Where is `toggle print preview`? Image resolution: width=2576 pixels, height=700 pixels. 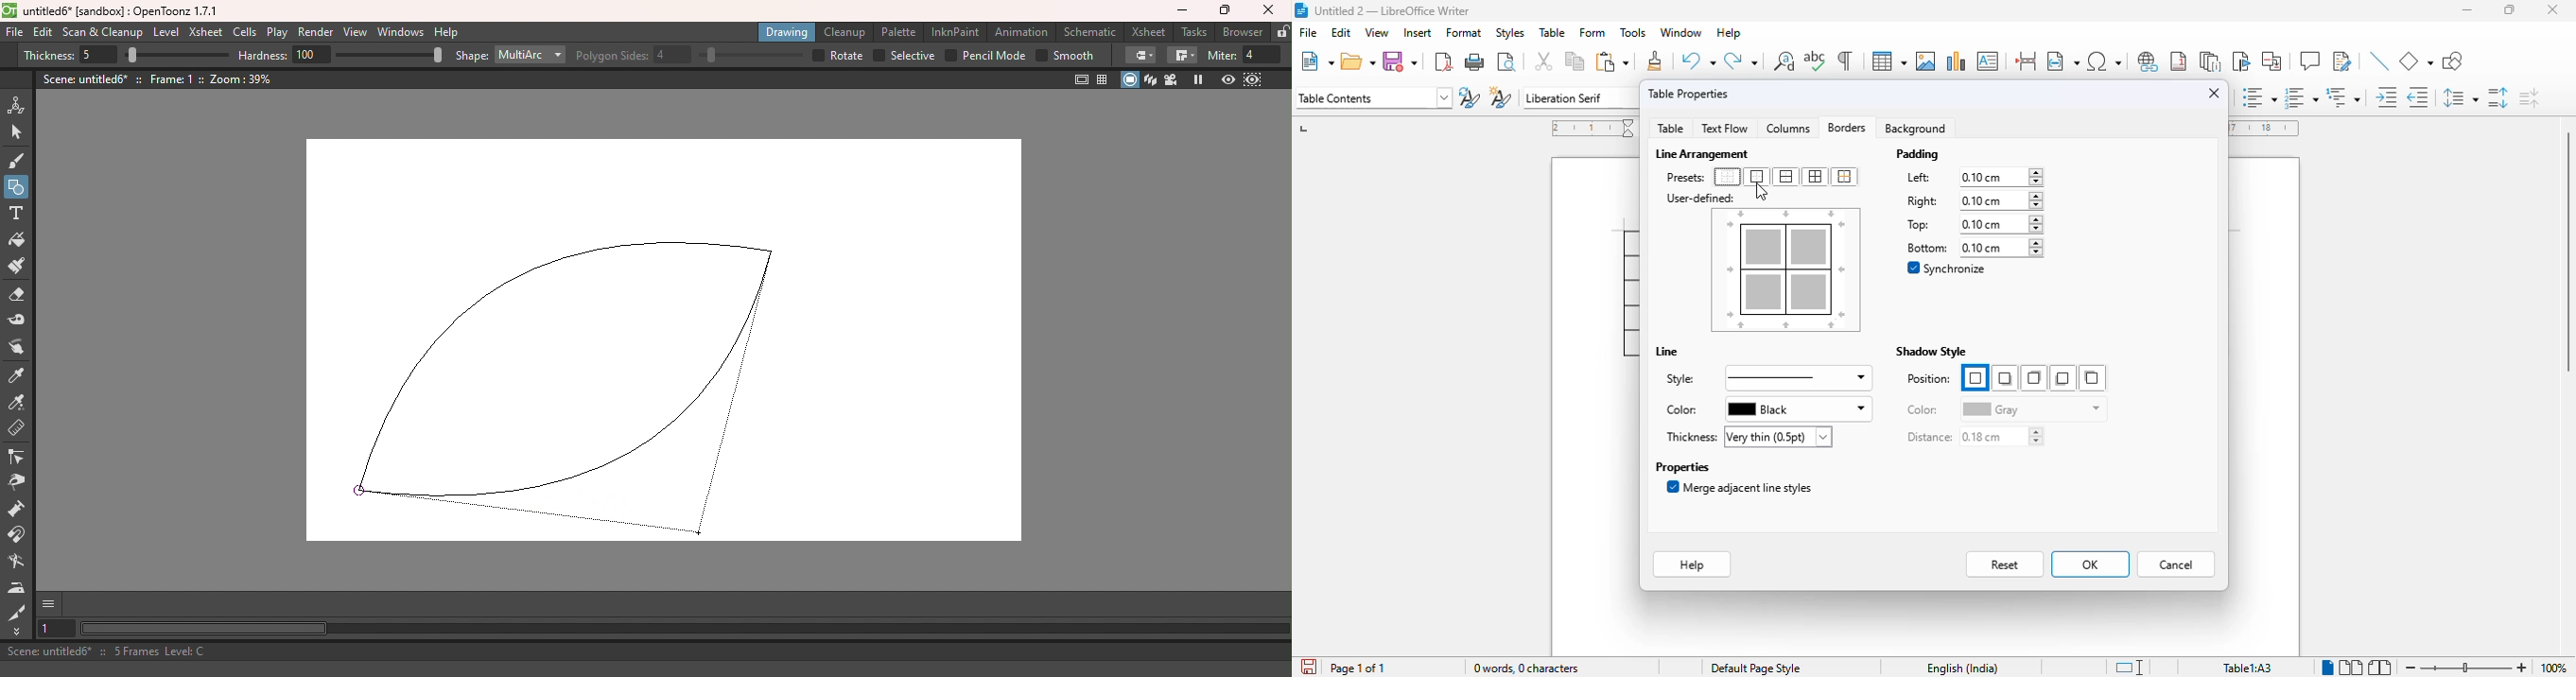 toggle print preview is located at coordinates (1507, 61).